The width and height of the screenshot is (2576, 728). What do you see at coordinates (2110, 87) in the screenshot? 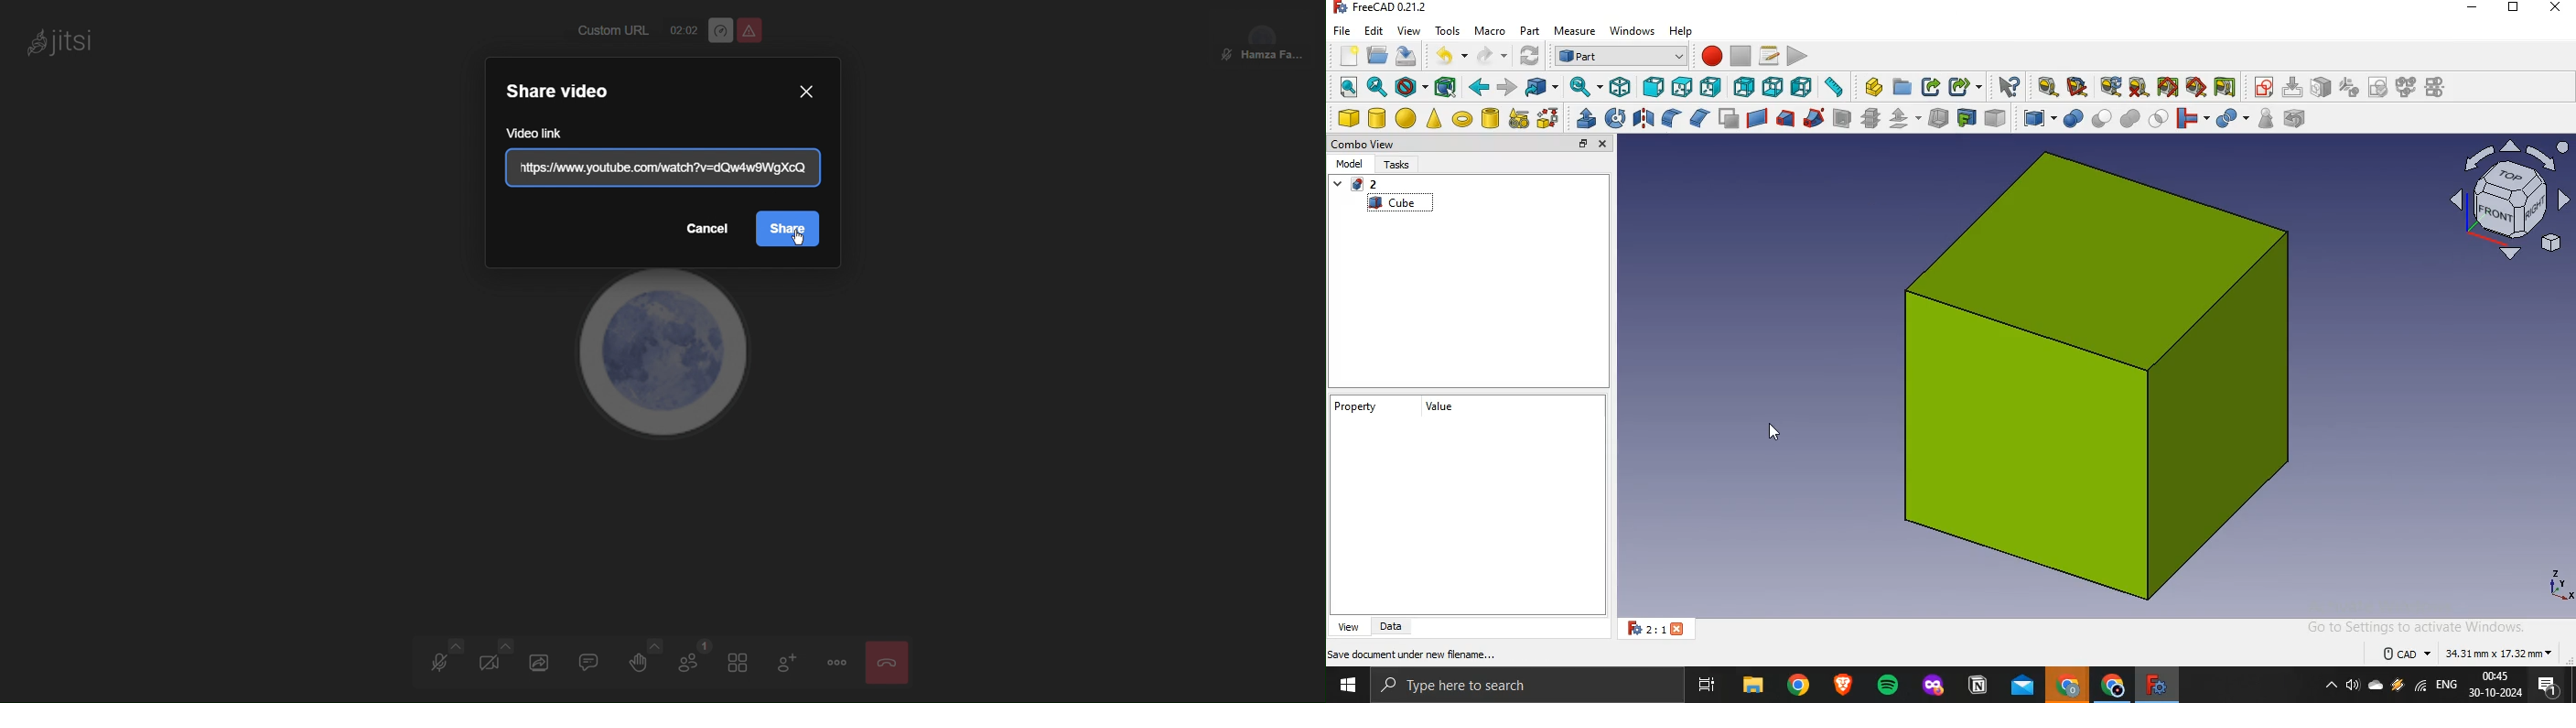
I see `refresh` at bounding box center [2110, 87].